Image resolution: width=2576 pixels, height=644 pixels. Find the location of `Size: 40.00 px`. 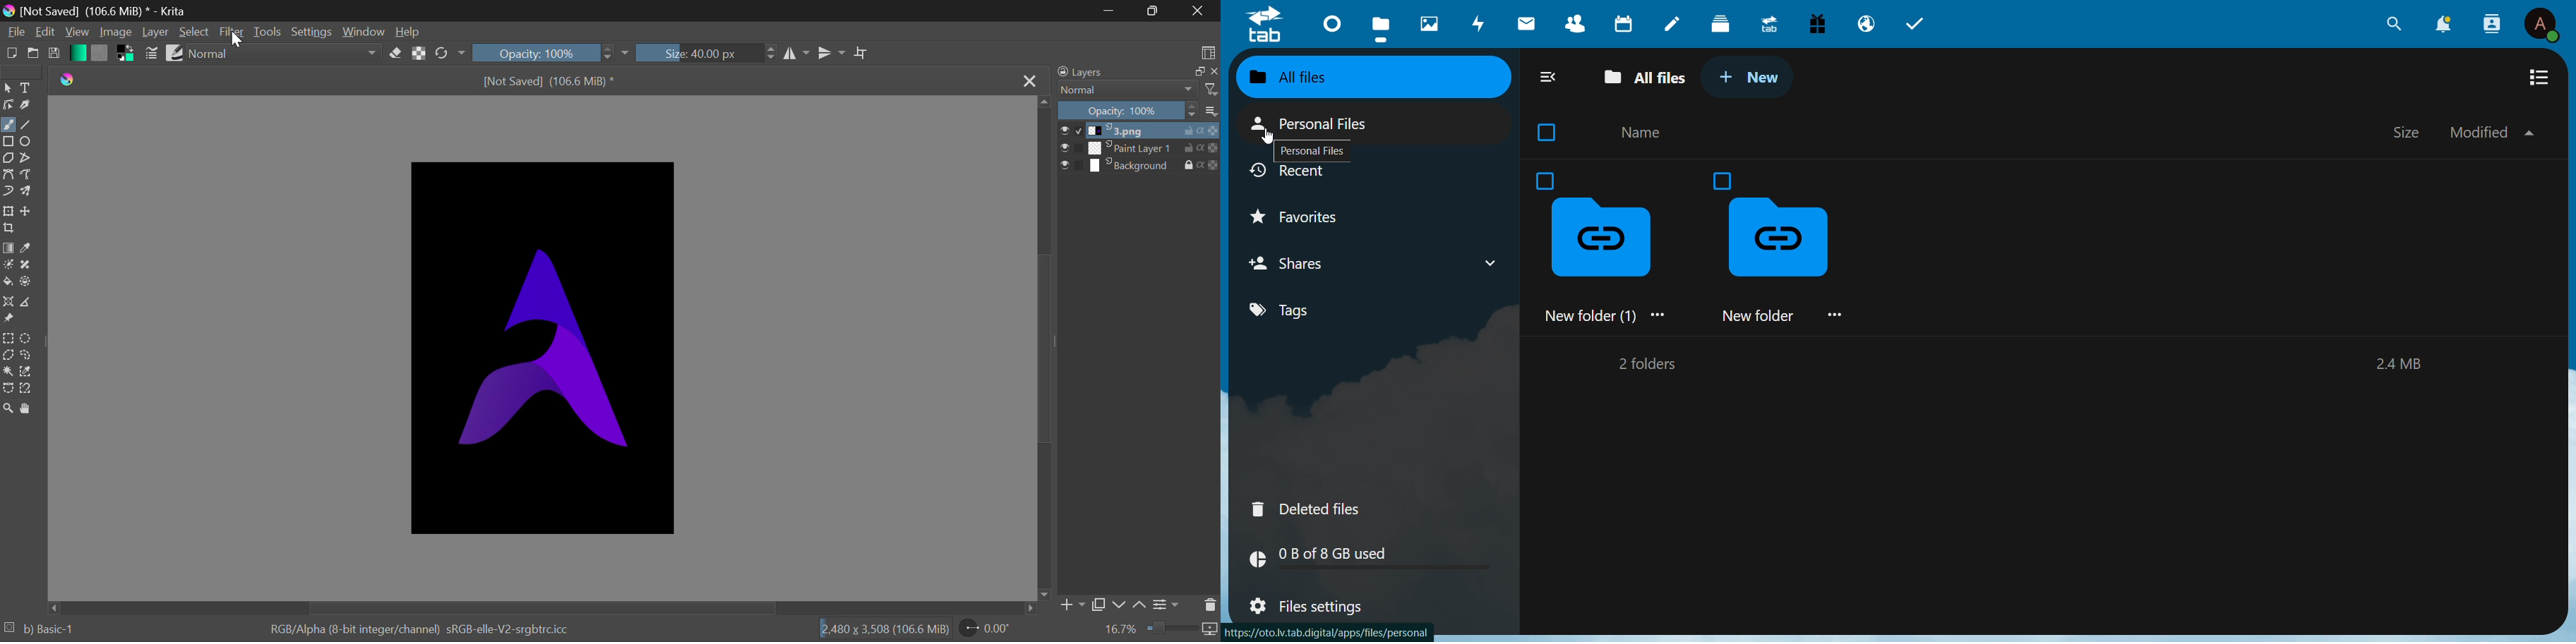

Size: 40.00 px is located at coordinates (709, 53).